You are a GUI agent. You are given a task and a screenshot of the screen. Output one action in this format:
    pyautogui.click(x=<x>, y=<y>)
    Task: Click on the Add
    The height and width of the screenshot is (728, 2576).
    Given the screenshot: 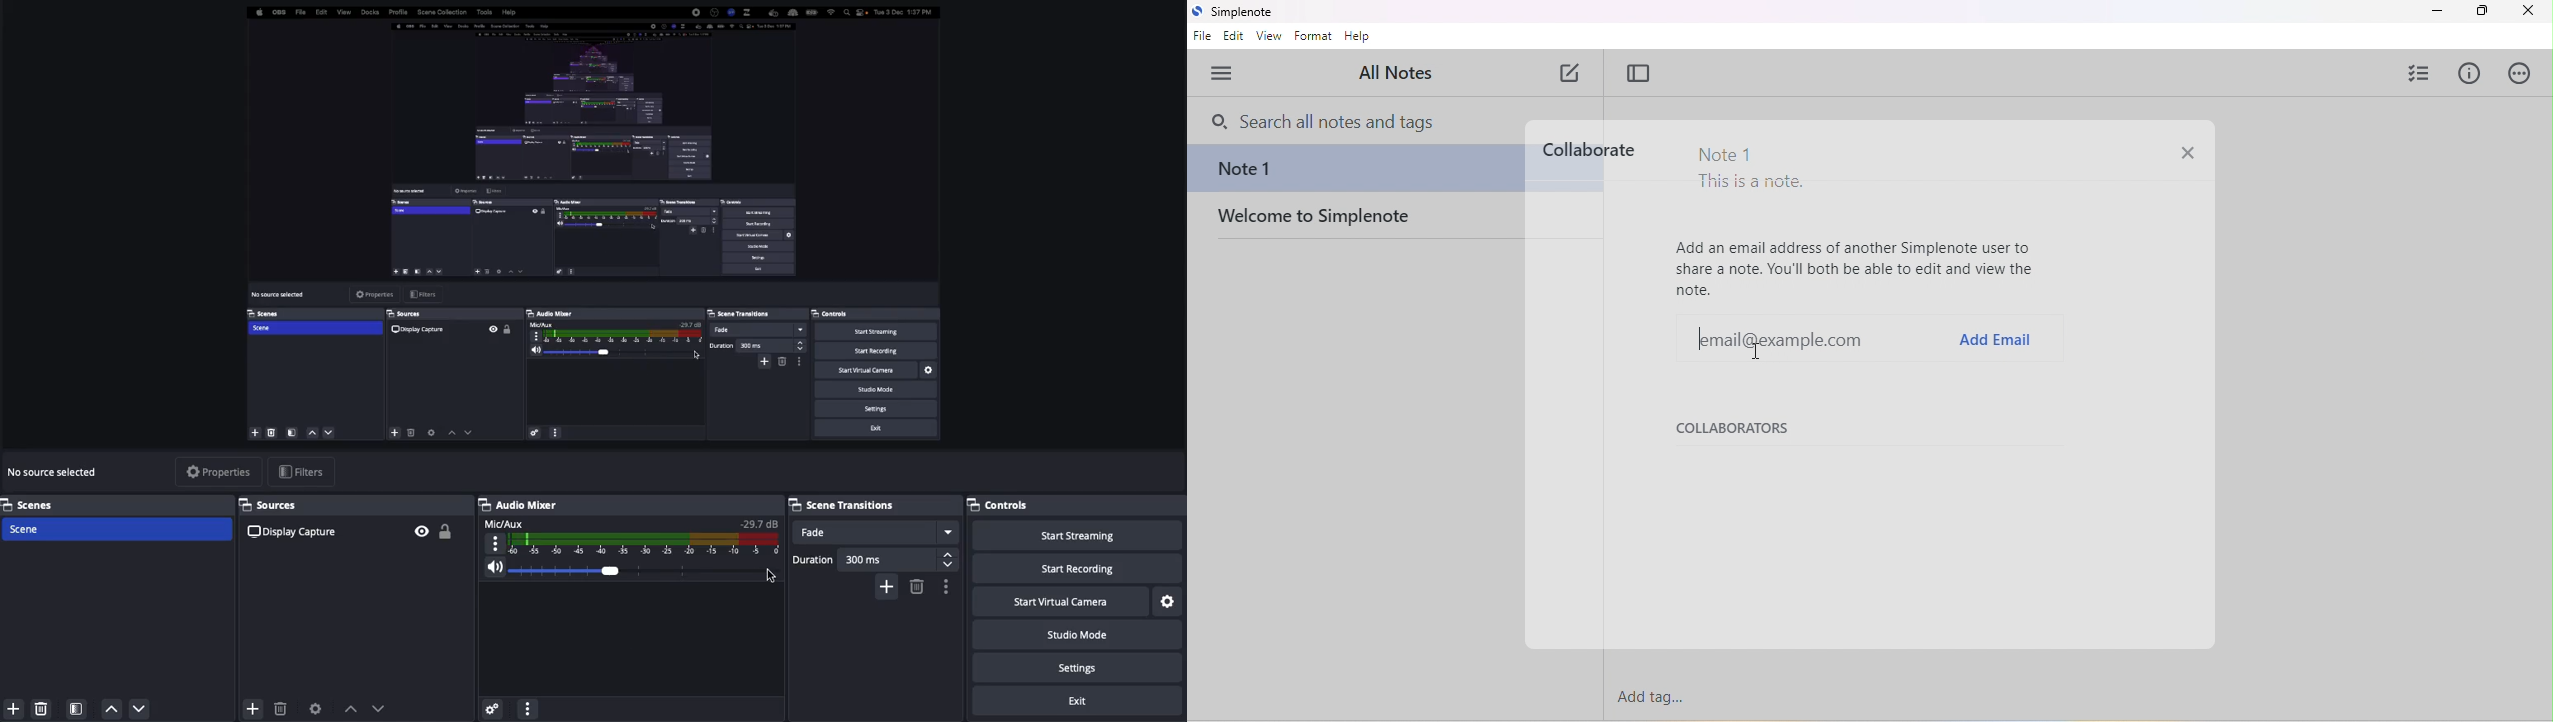 What is the action you would take?
    pyautogui.click(x=11, y=709)
    